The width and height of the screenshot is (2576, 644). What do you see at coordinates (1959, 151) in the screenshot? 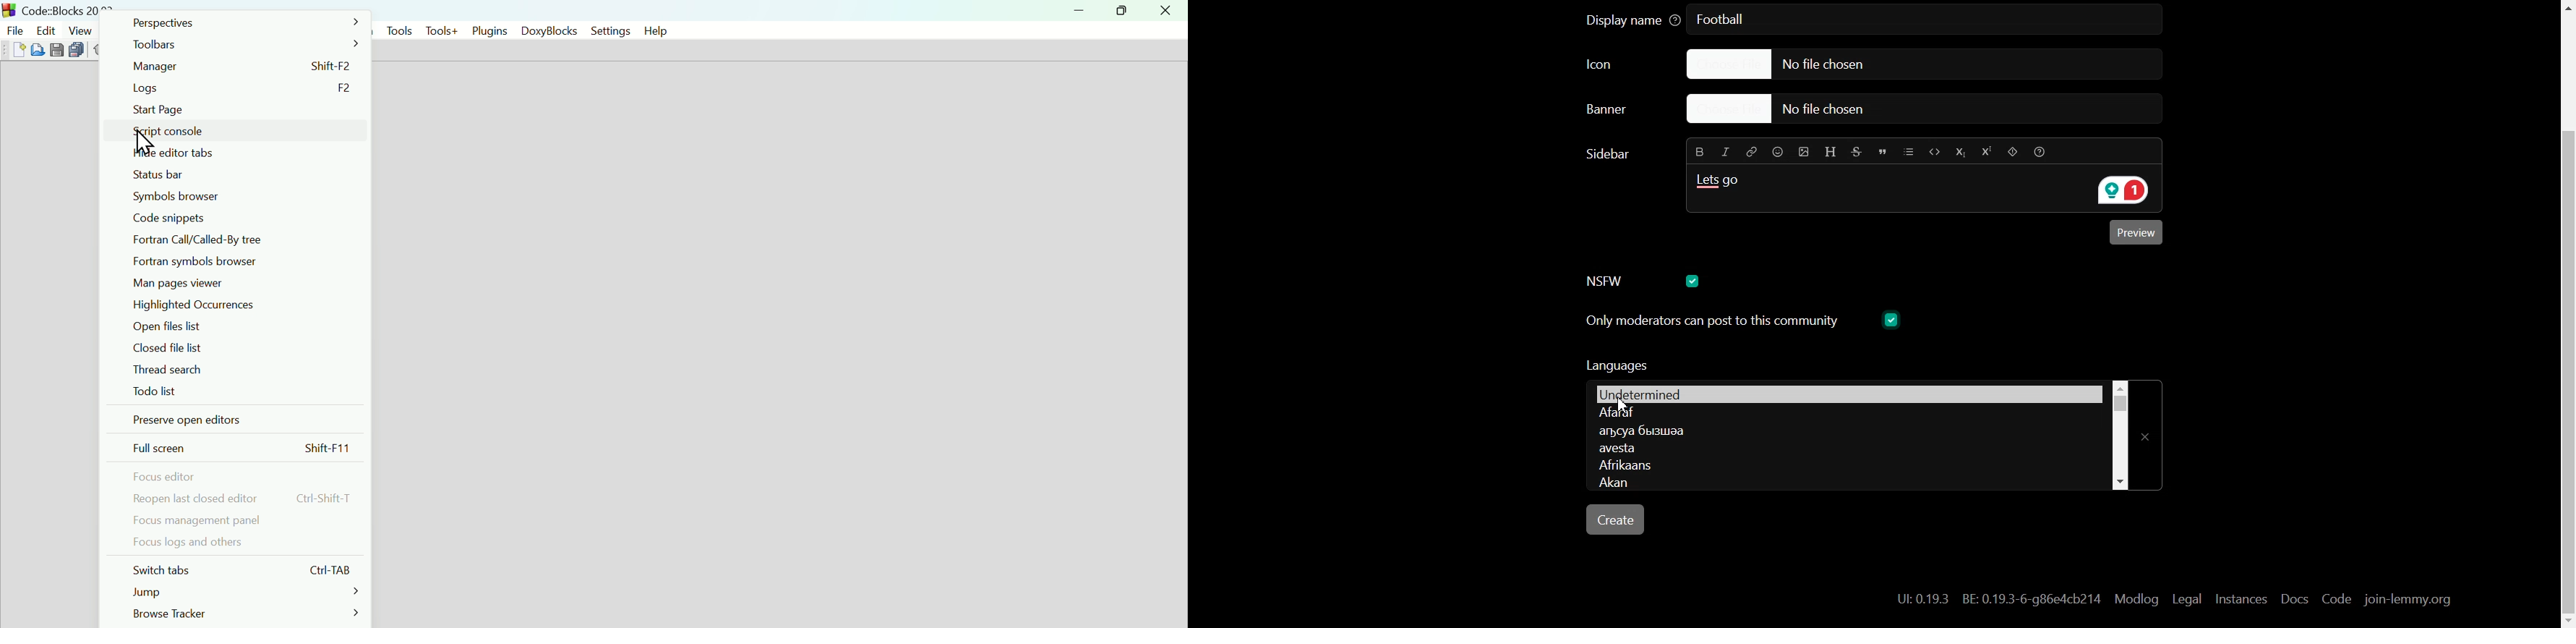
I see `Subscript` at bounding box center [1959, 151].